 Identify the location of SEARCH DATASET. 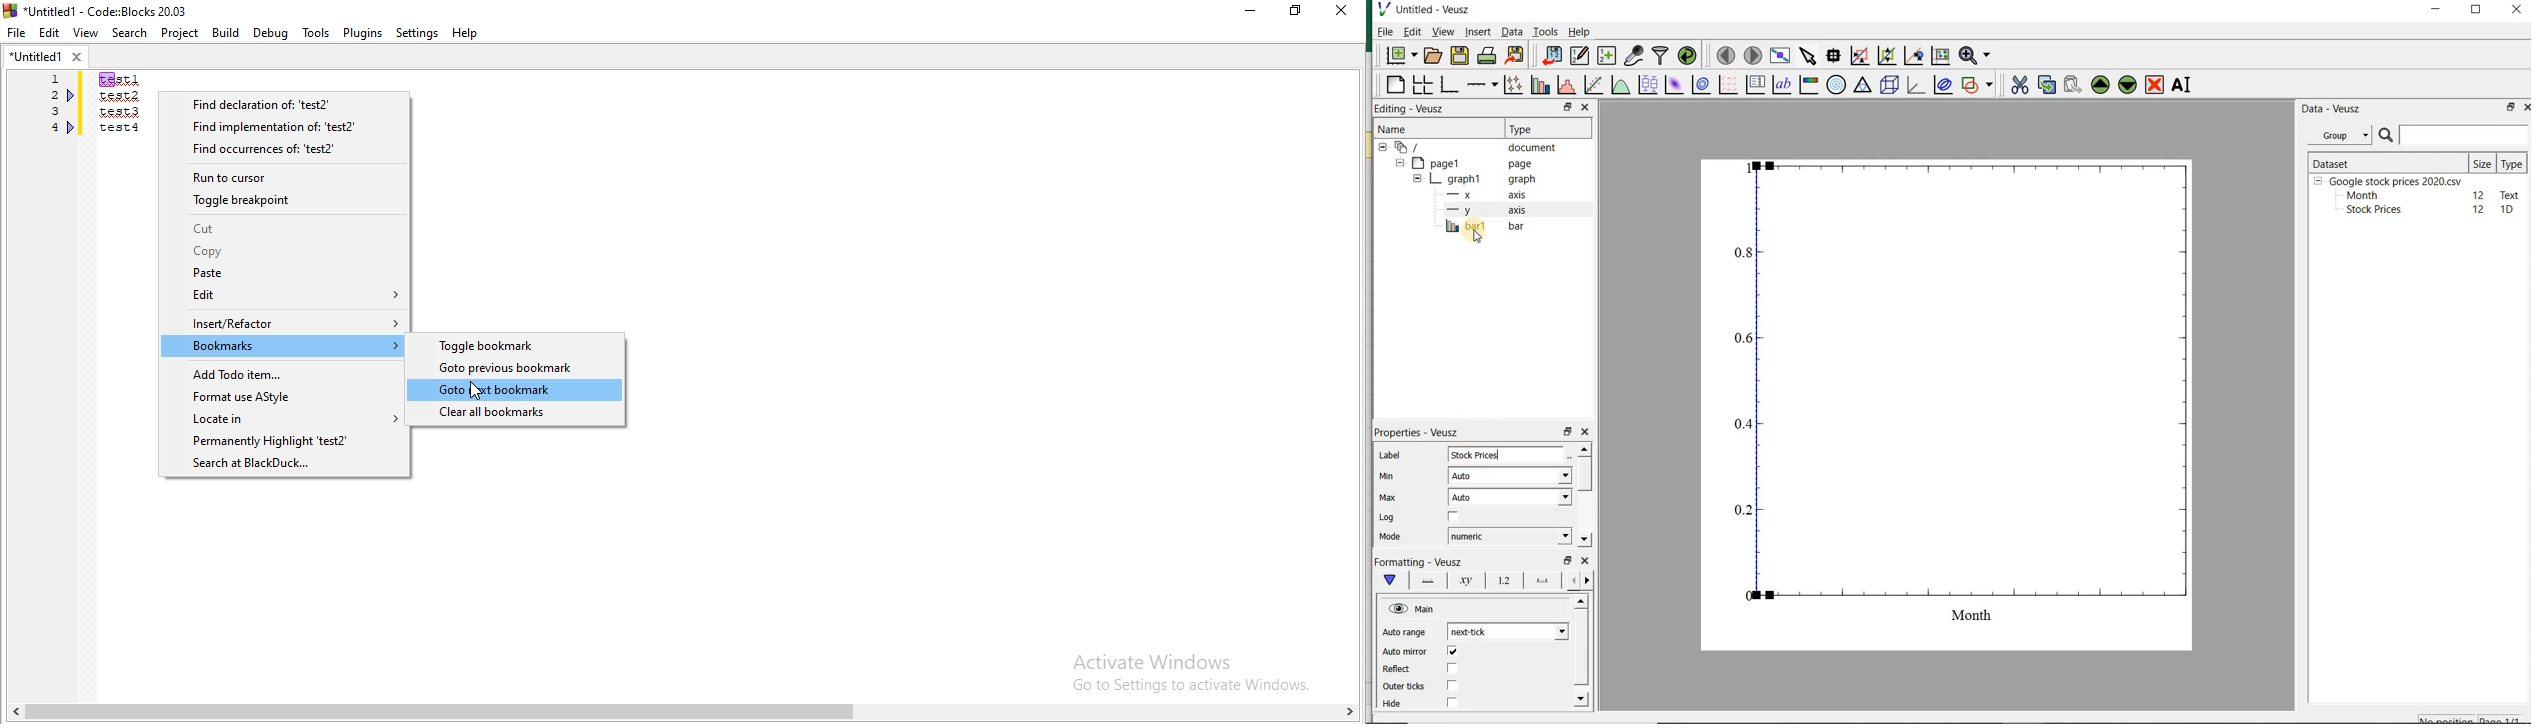
(2453, 135).